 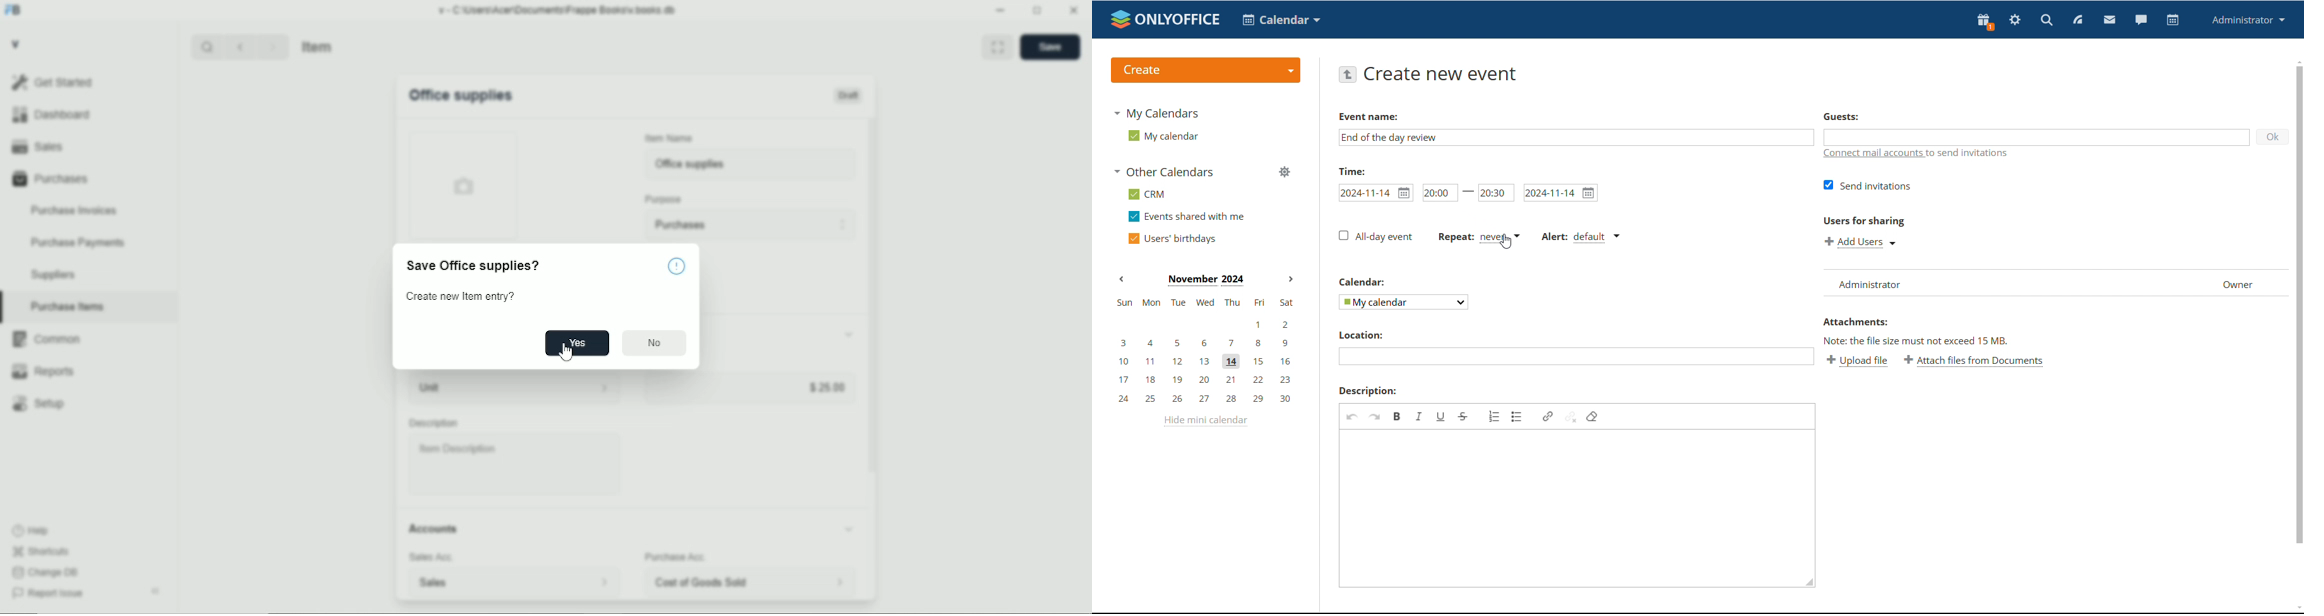 What do you see at coordinates (677, 265) in the screenshot?
I see `info logo` at bounding box center [677, 265].